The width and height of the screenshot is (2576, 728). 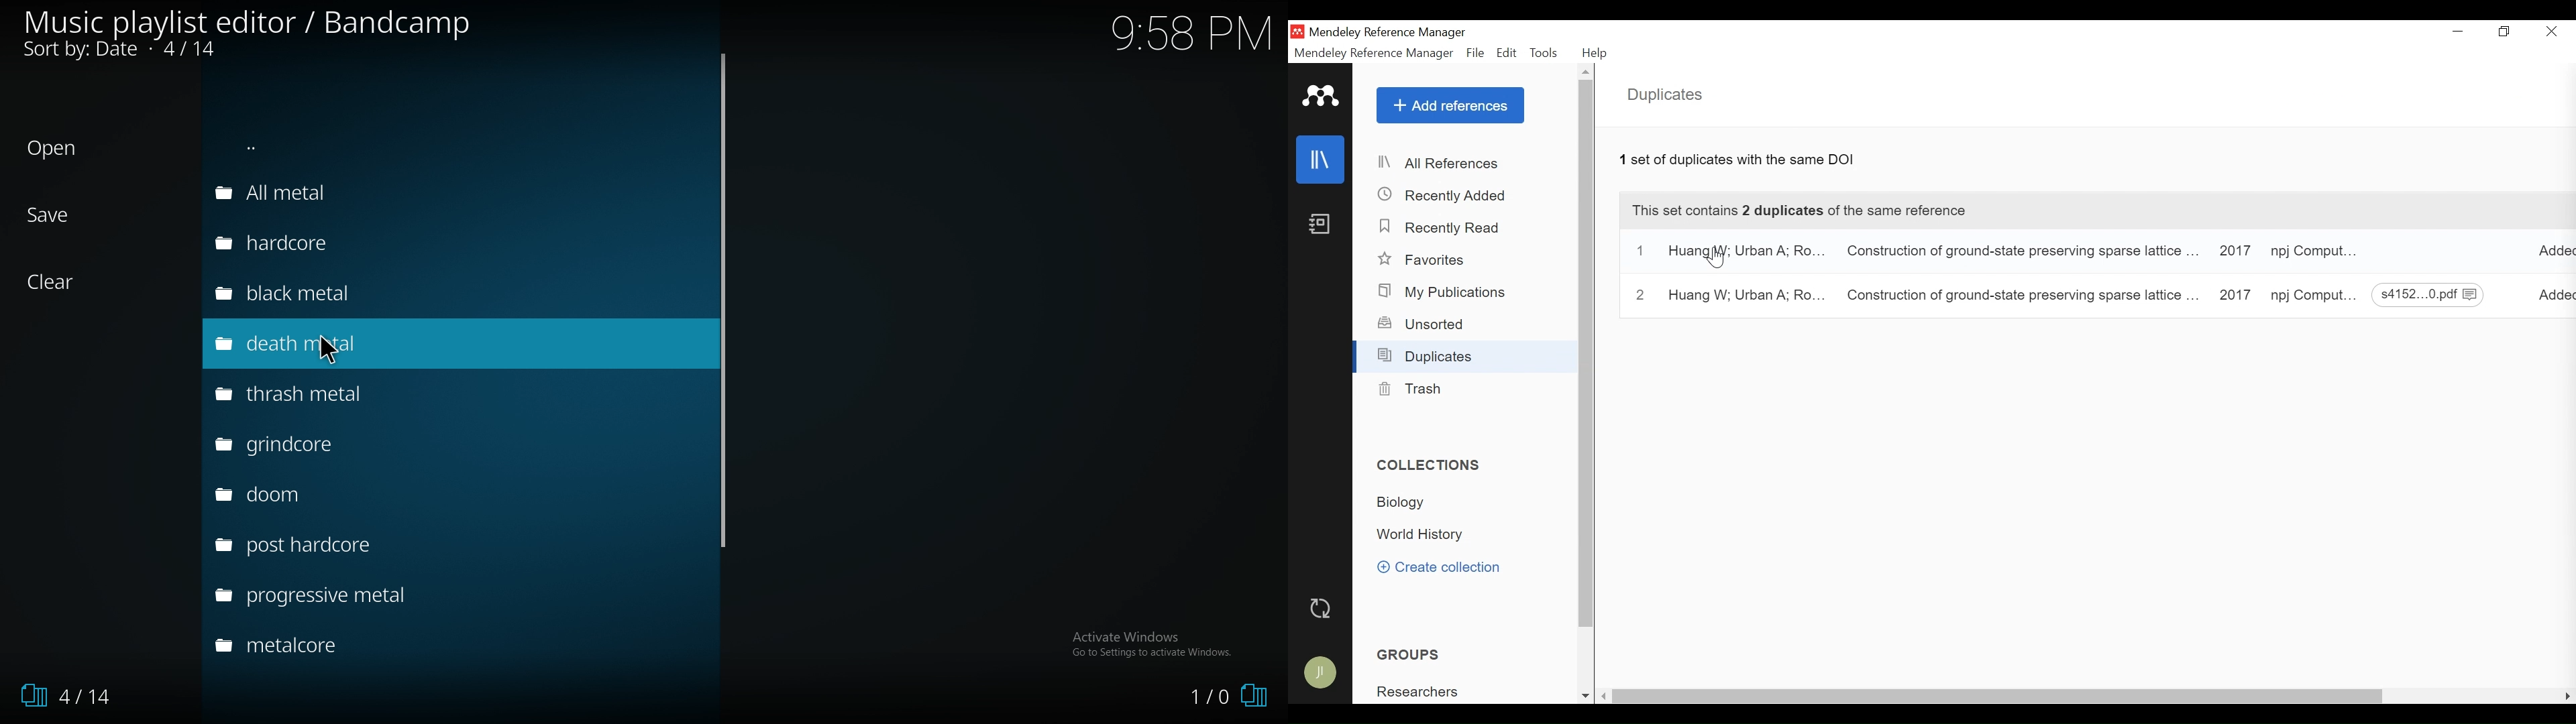 I want to click on My Publications, so click(x=1442, y=293).